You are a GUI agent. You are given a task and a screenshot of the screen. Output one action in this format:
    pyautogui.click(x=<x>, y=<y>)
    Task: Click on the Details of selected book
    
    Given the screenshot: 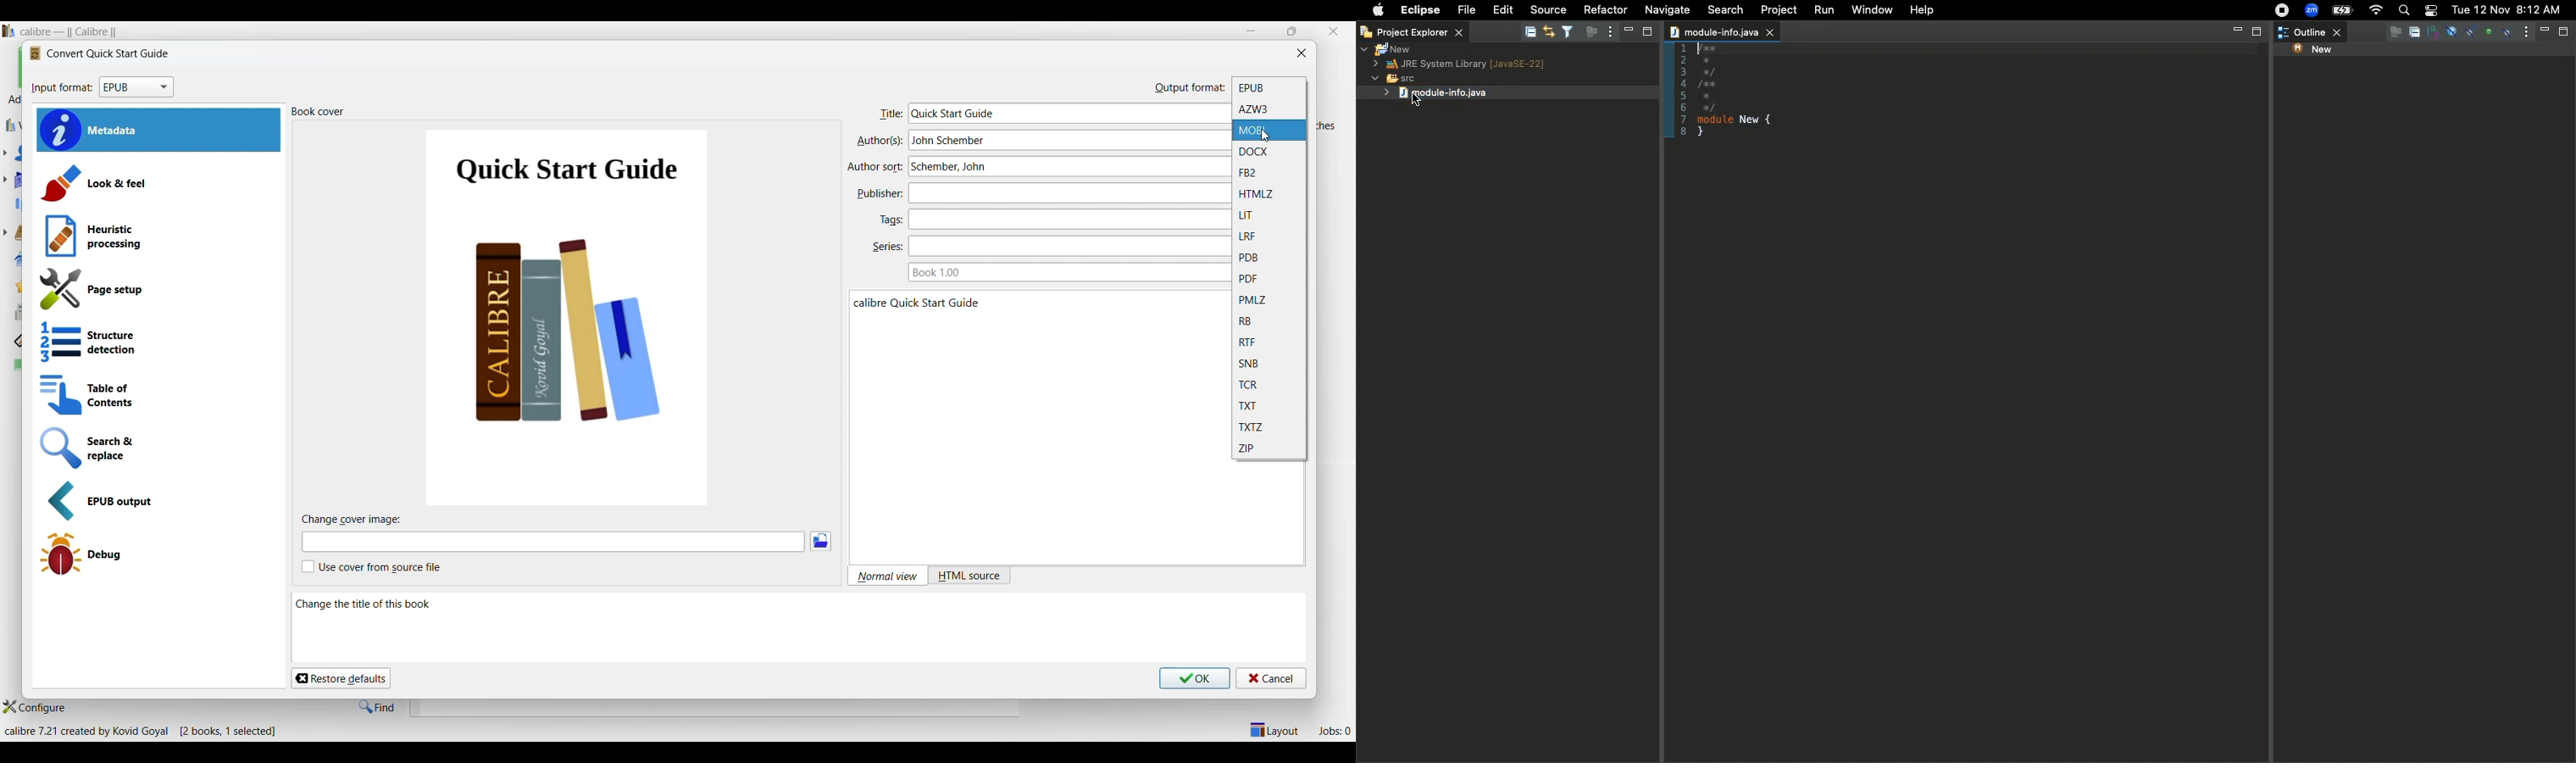 What is the action you would take?
    pyautogui.click(x=1035, y=360)
    